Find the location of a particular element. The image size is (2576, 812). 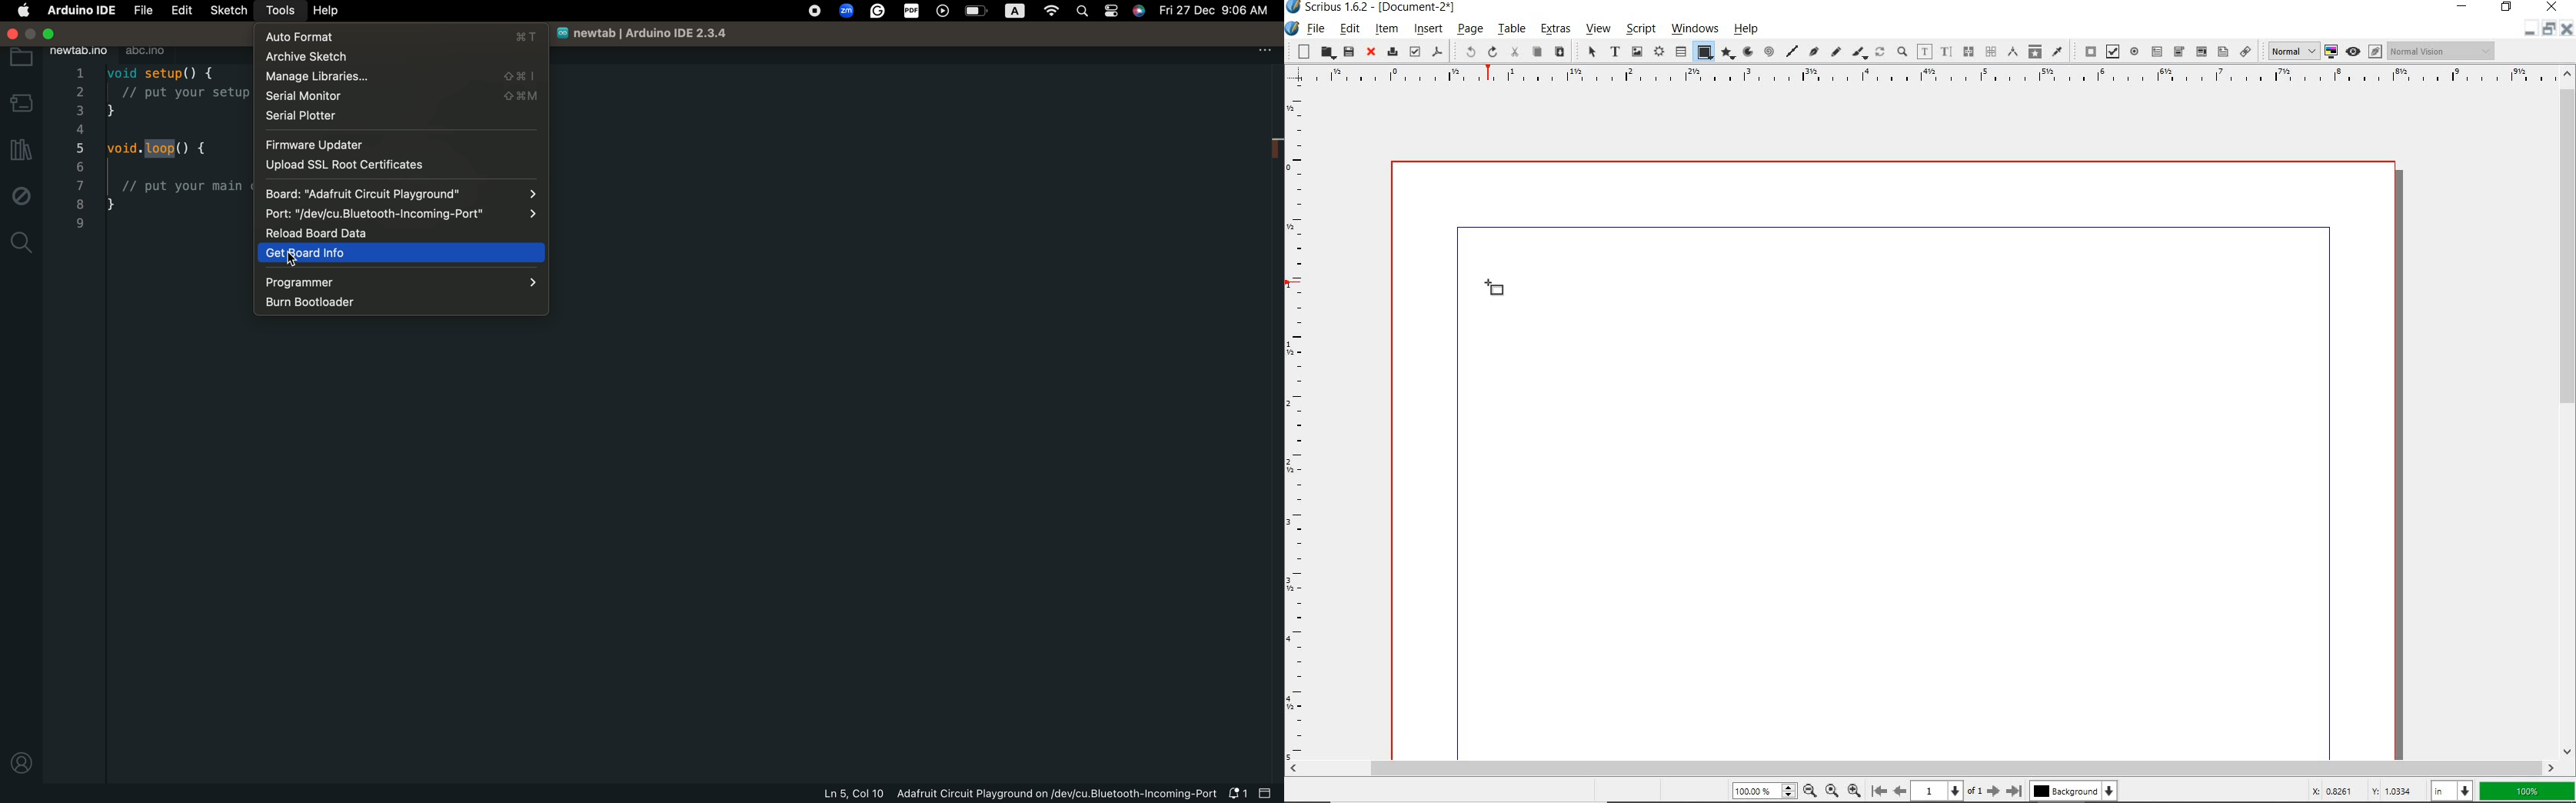

spiral is located at coordinates (1771, 52).